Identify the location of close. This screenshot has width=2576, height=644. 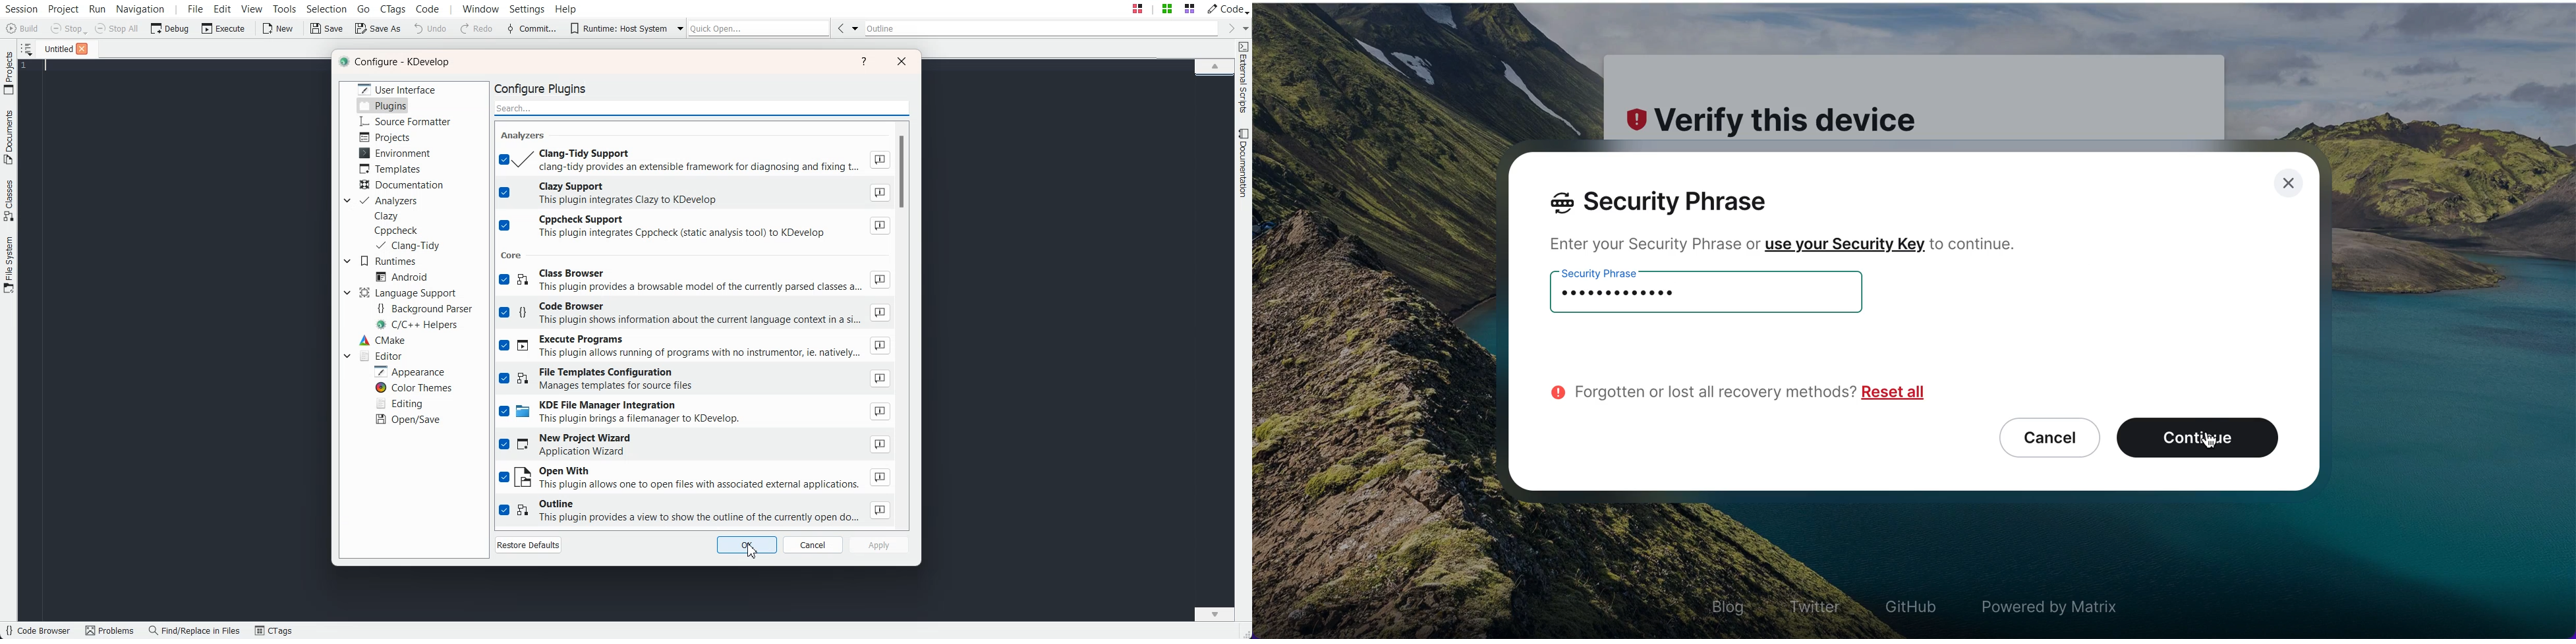
(2290, 186).